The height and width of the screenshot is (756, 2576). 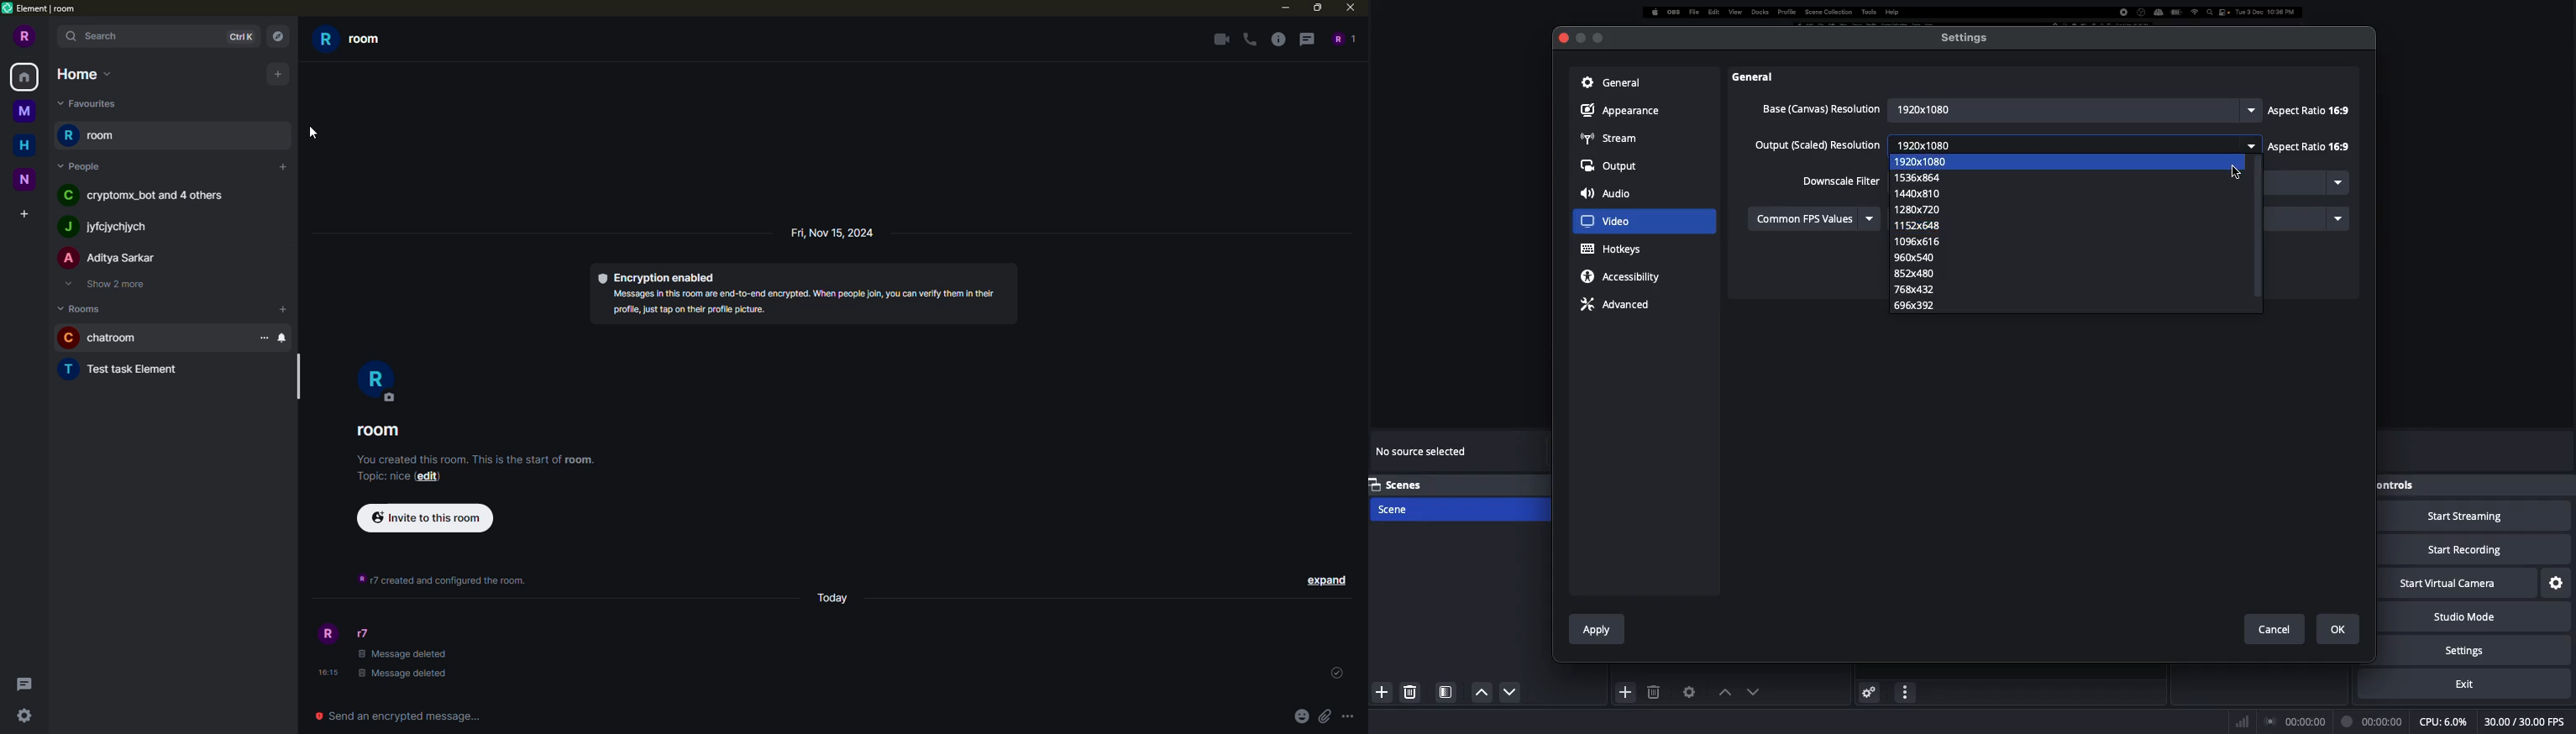 What do you see at coordinates (1618, 303) in the screenshot?
I see `Advance` at bounding box center [1618, 303].